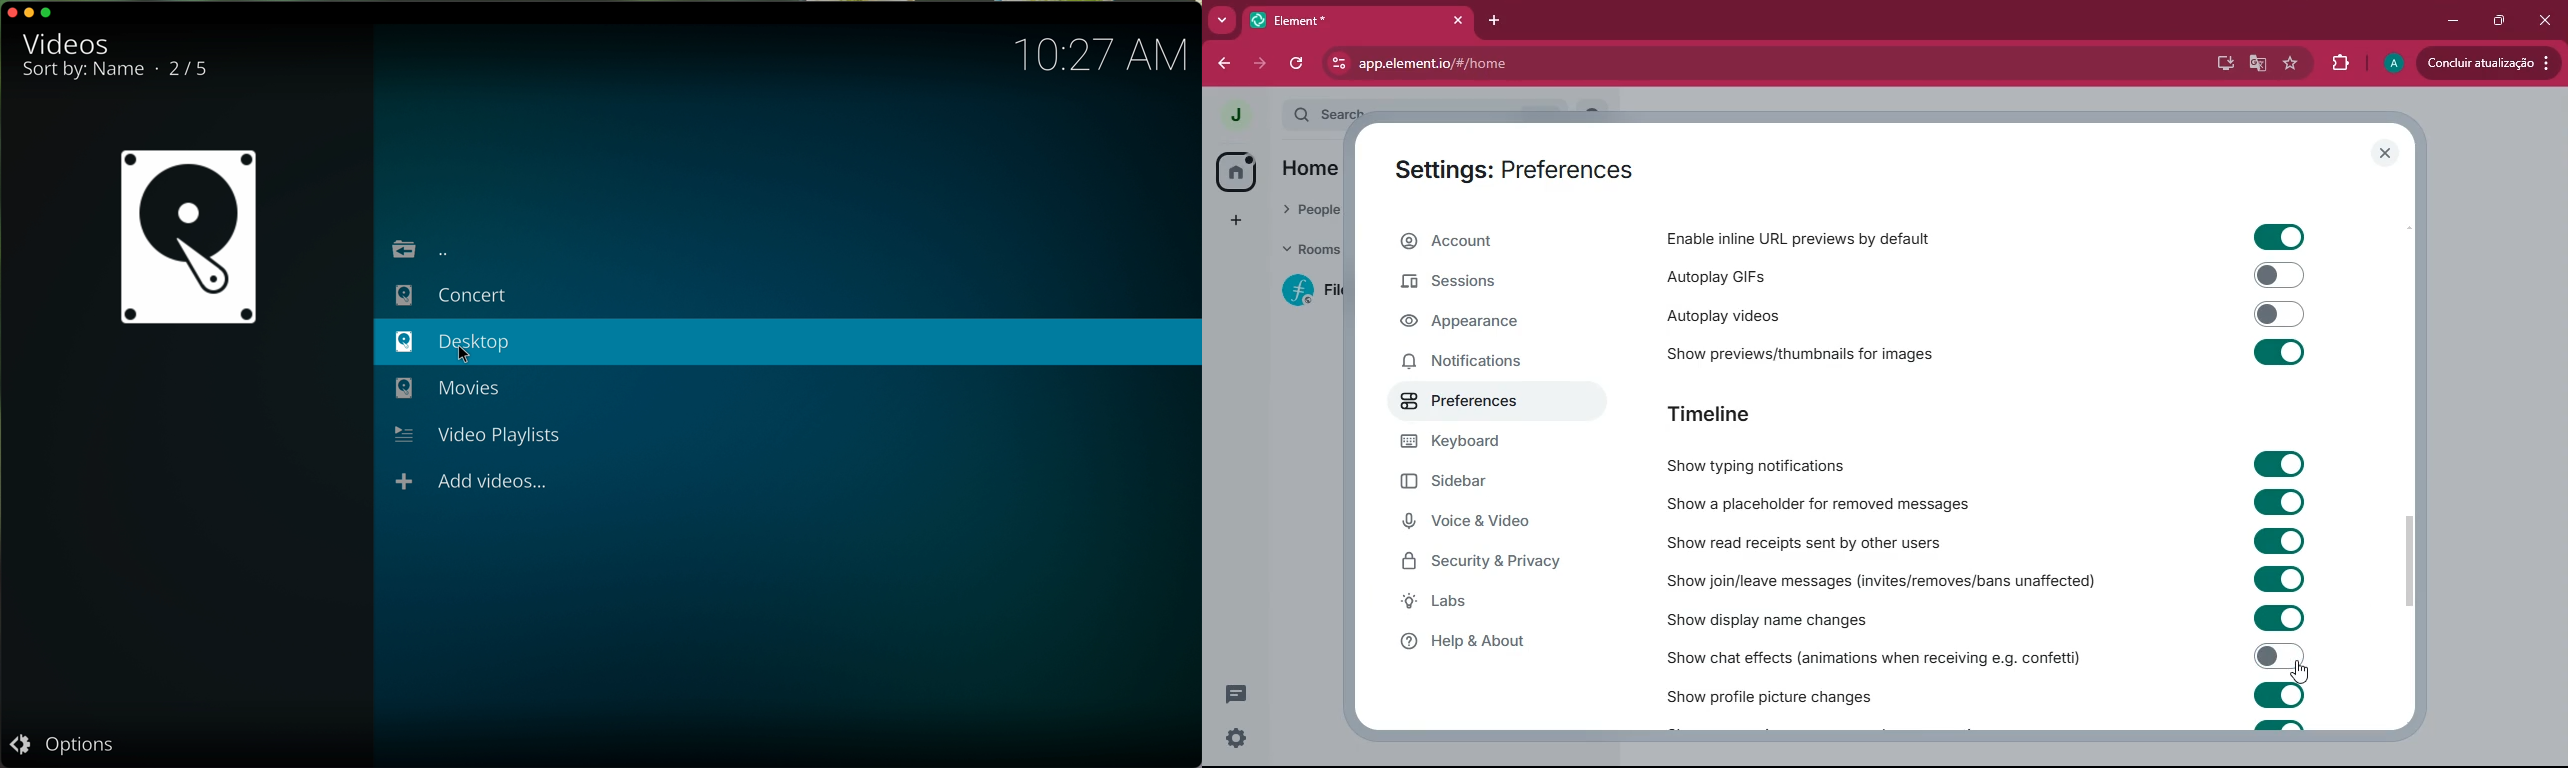 This screenshot has height=784, width=2576. Describe the element at coordinates (1223, 21) in the screenshot. I see `more` at that location.